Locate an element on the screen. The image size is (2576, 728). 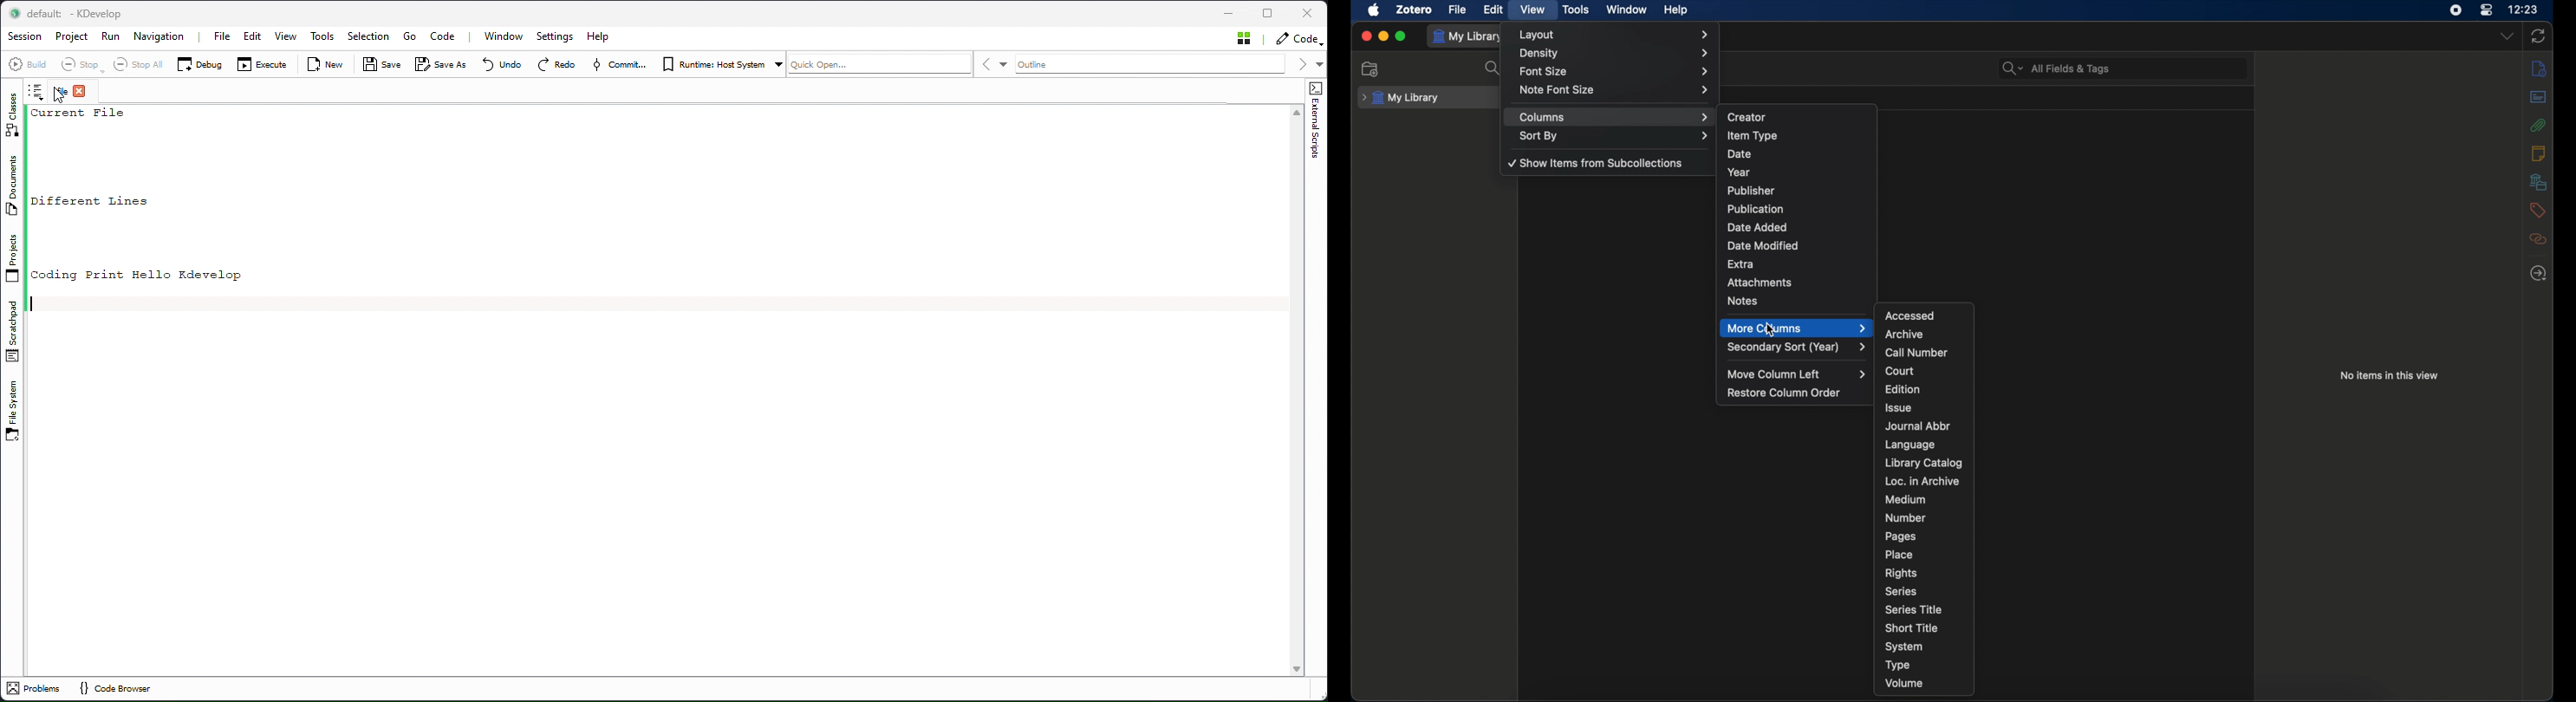
accessed is located at coordinates (1909, 315).